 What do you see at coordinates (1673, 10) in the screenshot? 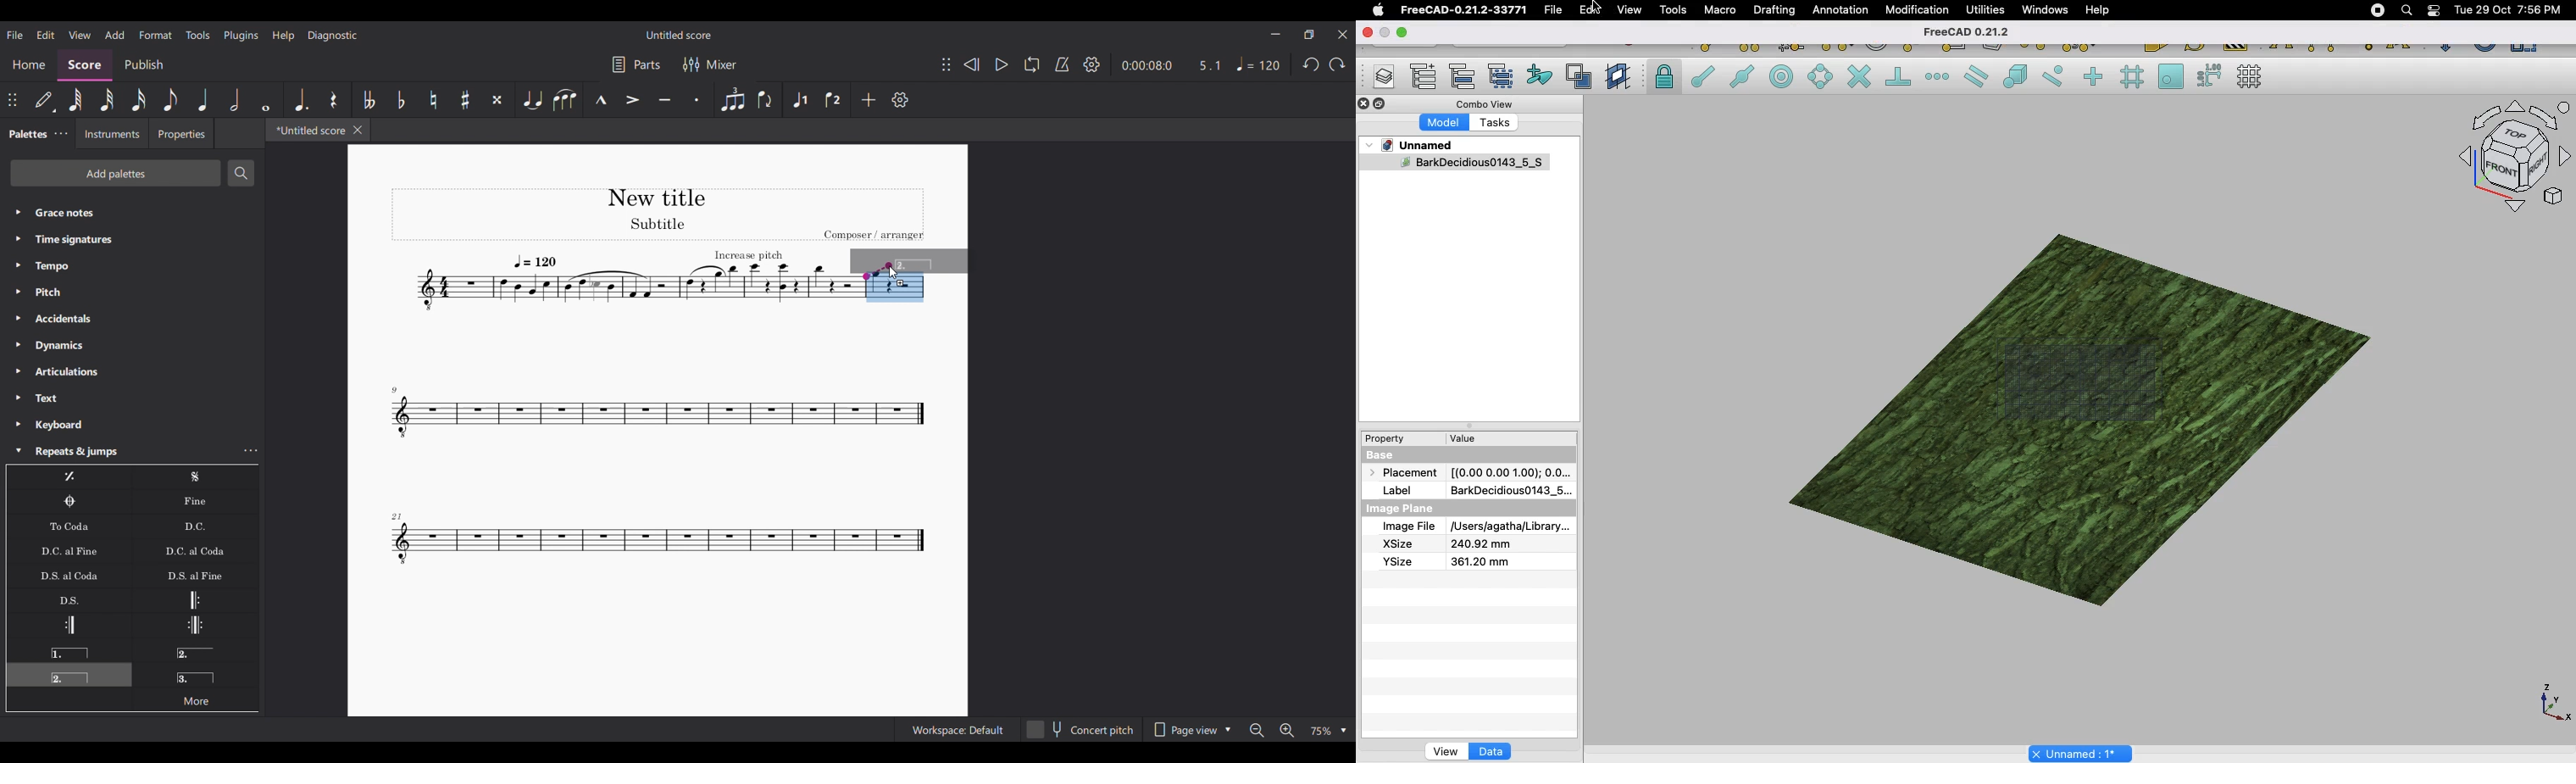
I see `Tools` at bounding box center [1673, 10].